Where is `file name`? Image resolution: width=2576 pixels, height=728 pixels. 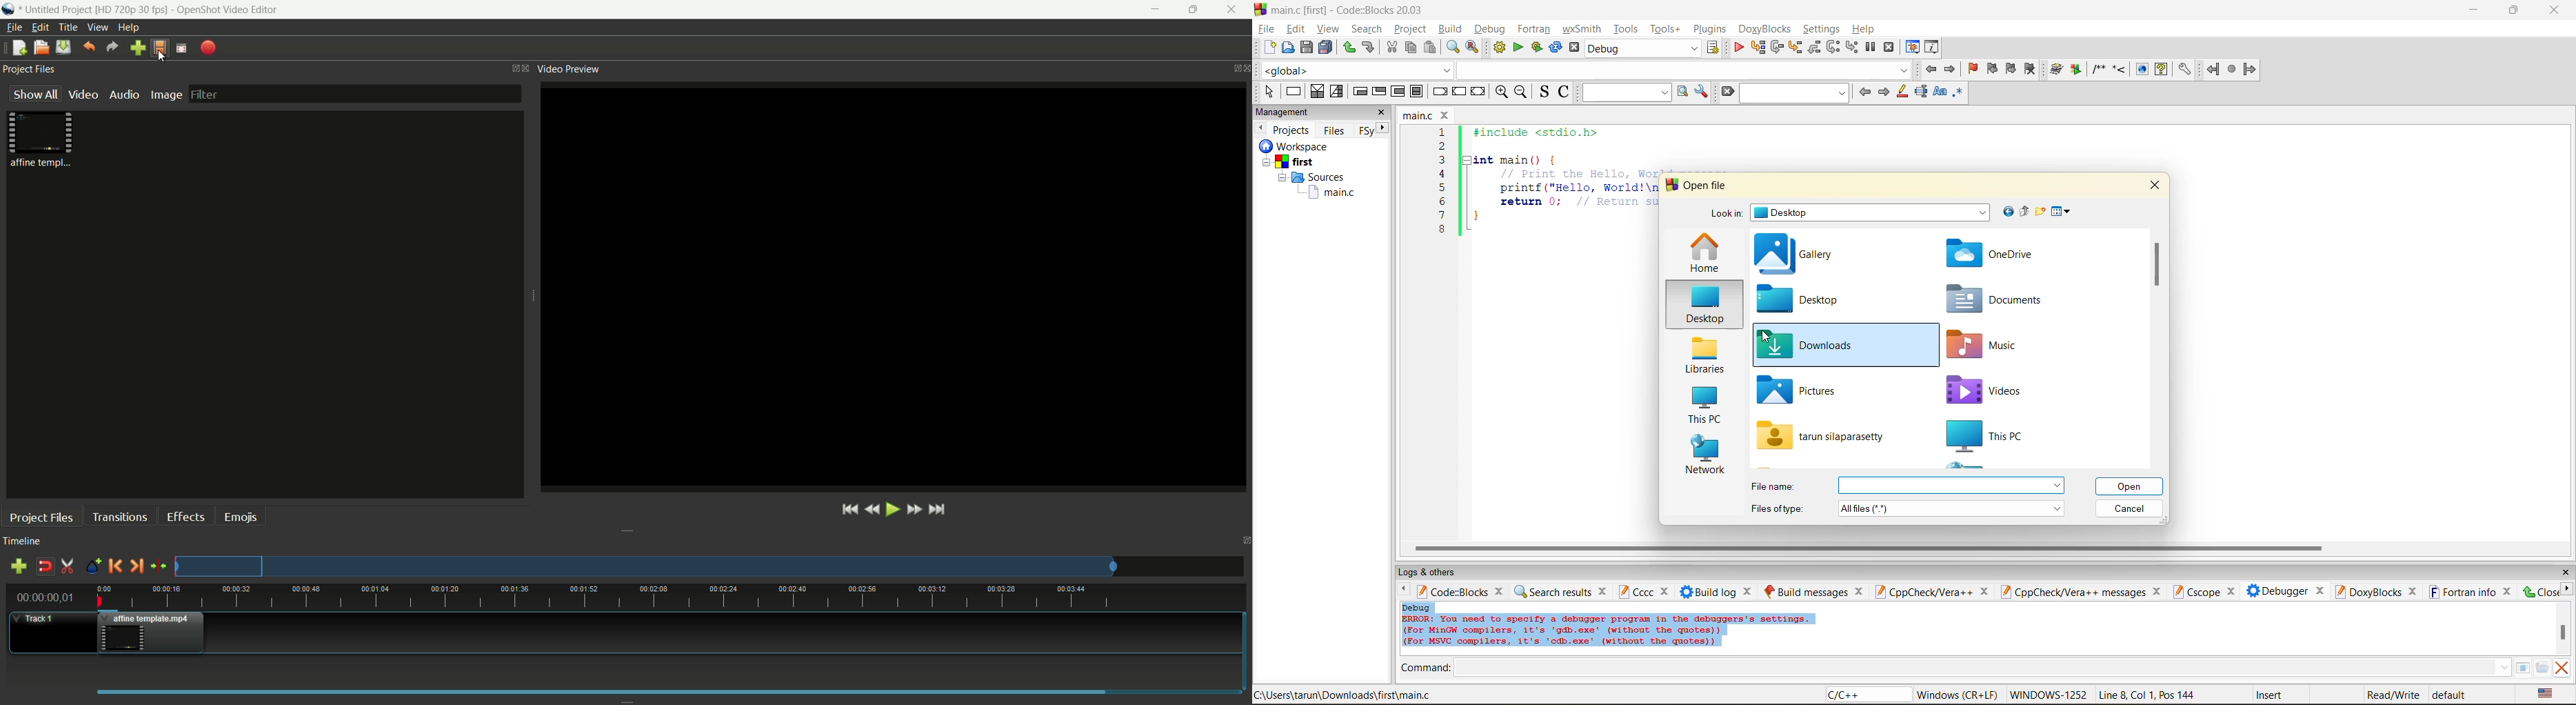 file name is located at coordinates (1823, 435).